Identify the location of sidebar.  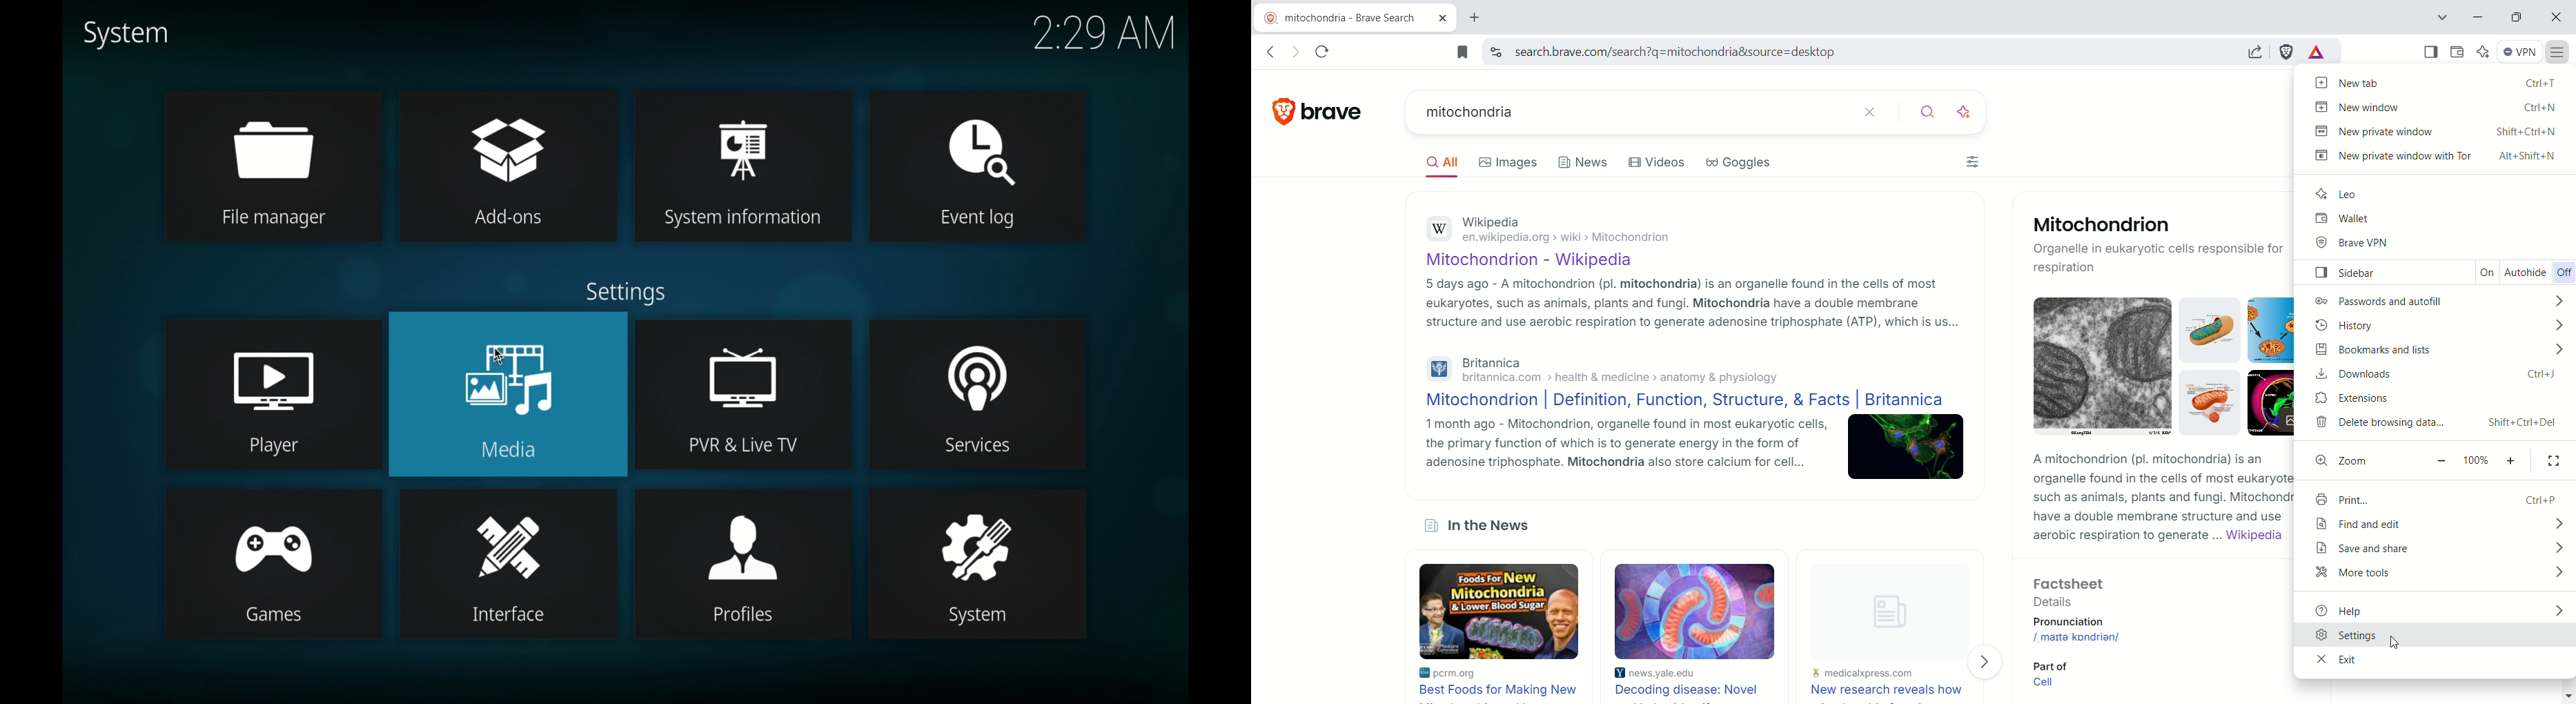
(2343, 275).